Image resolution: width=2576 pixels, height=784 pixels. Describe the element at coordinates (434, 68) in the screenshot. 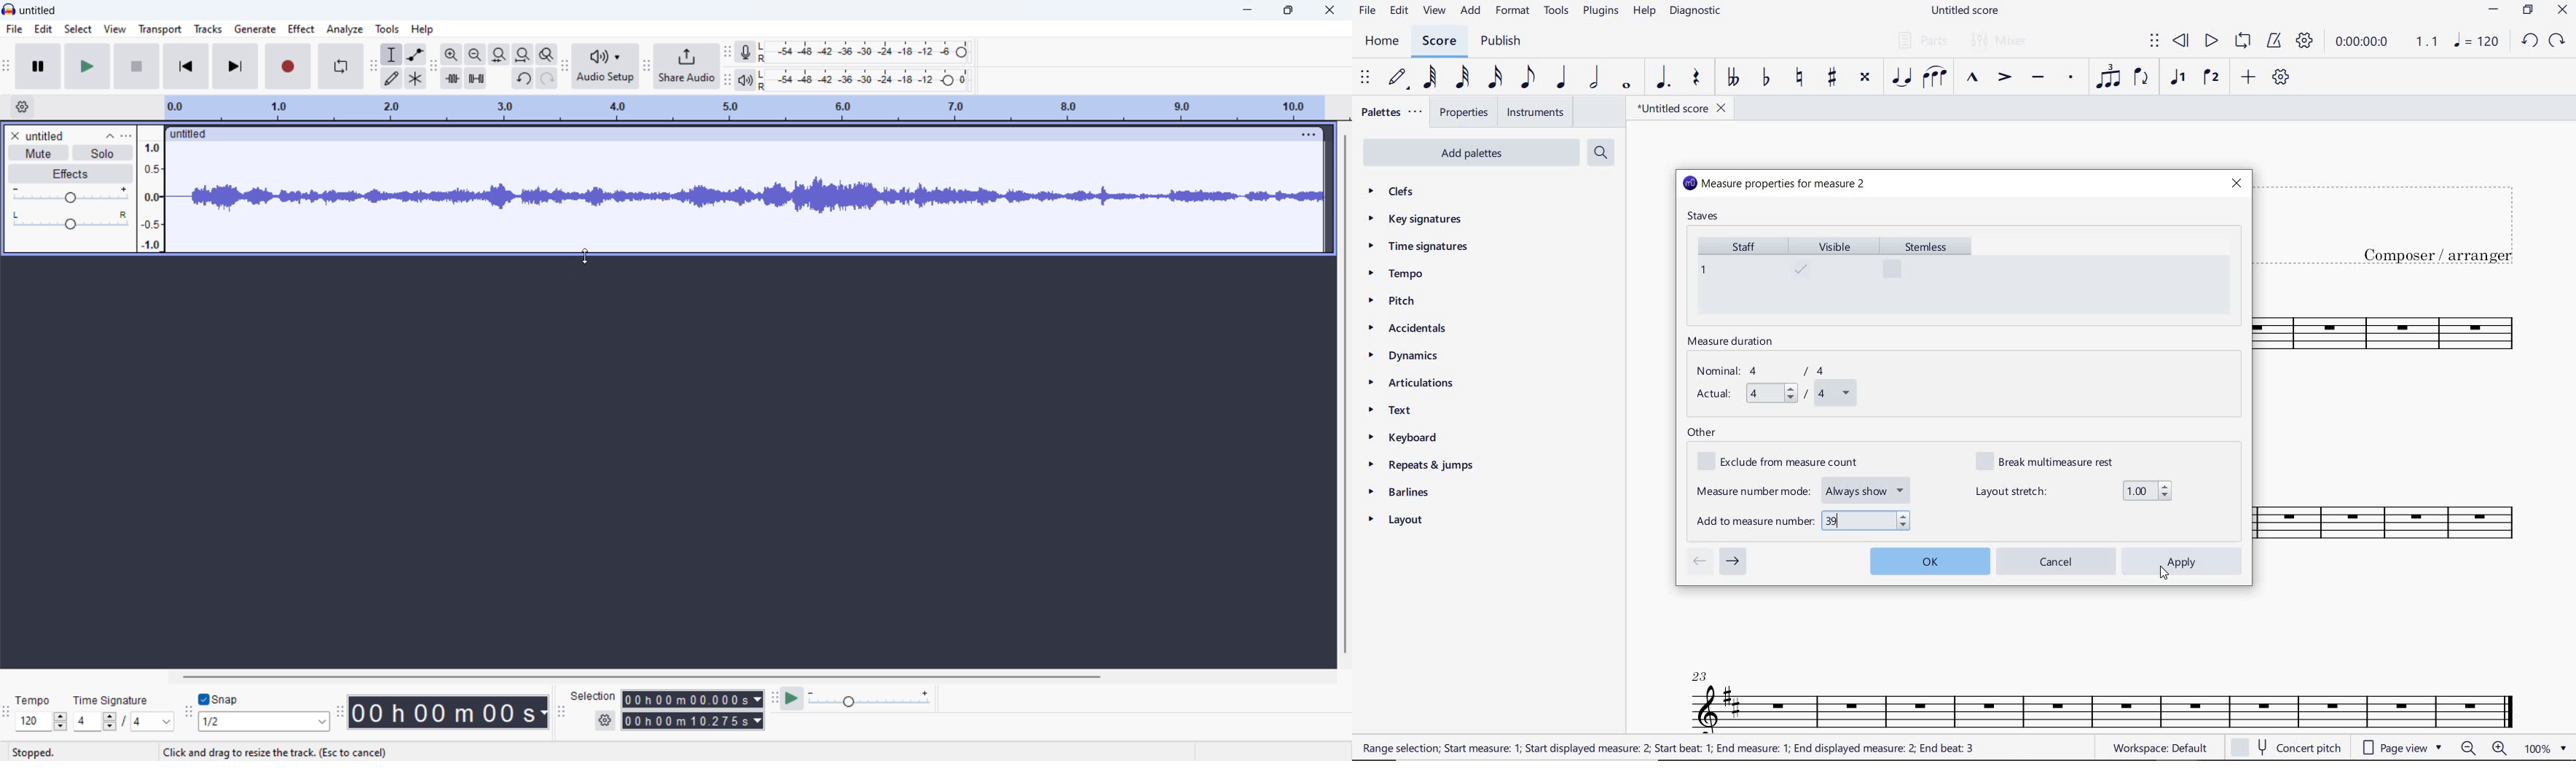

I see `edit toolbar` at that location.